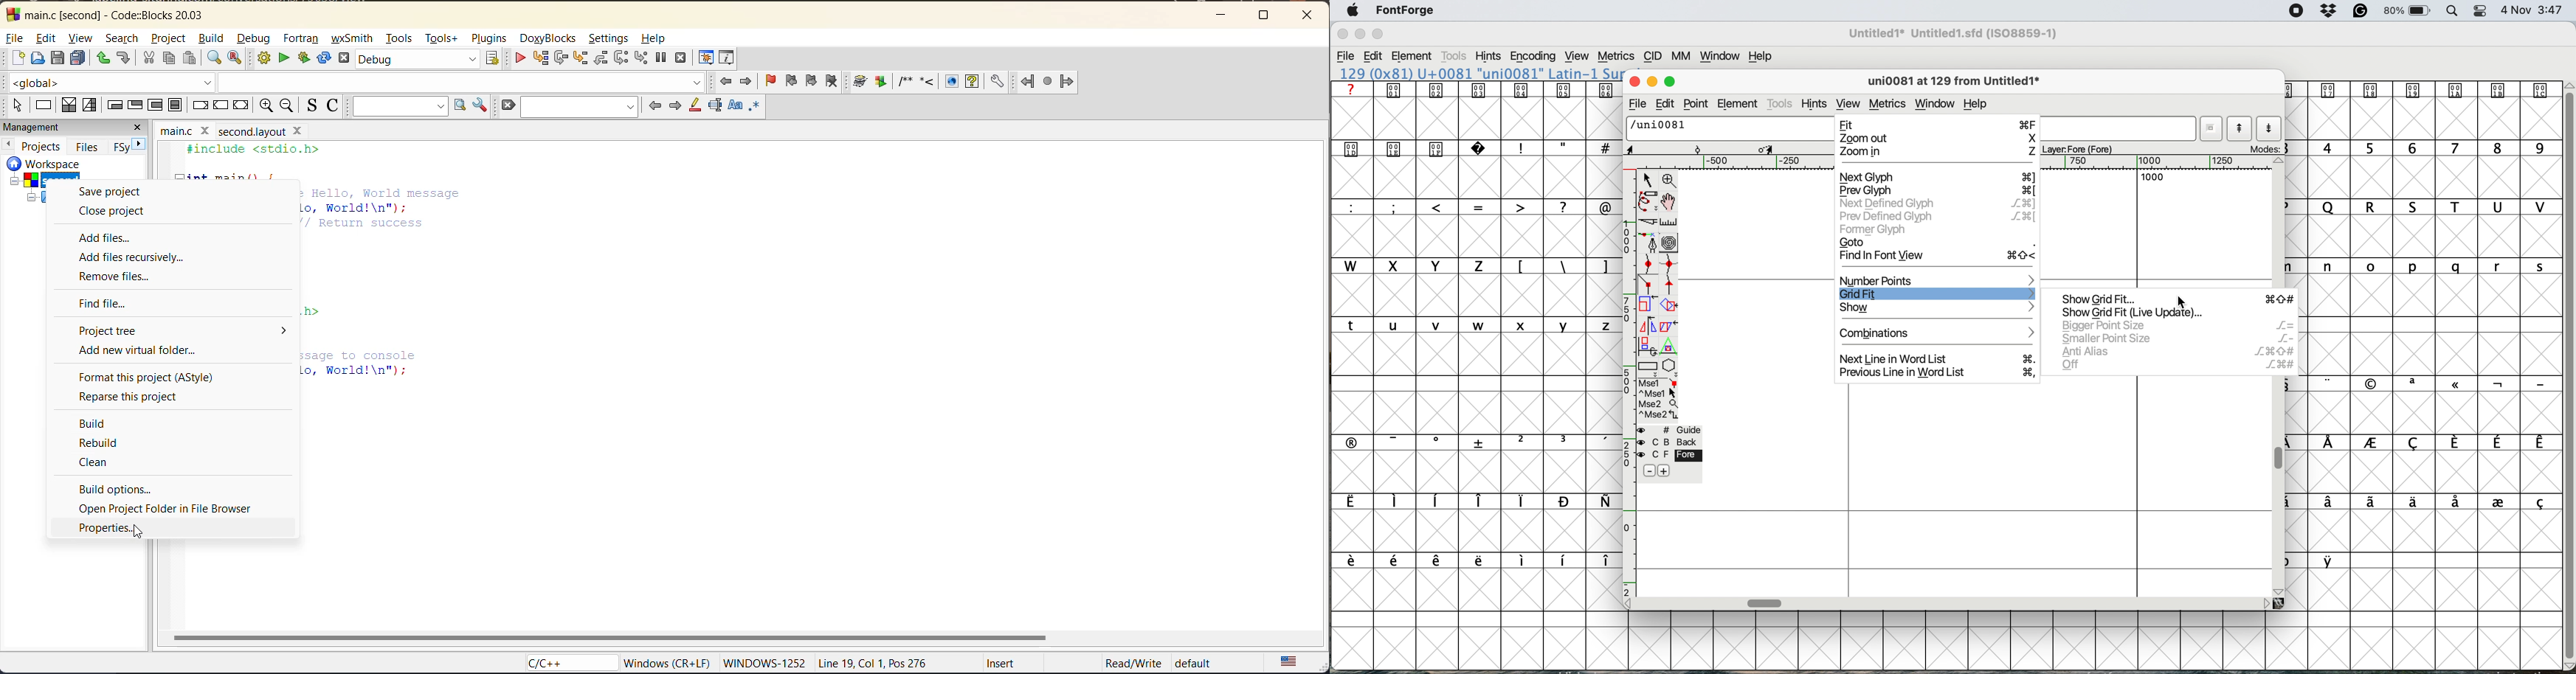 The image size is (2576, 700). I want to click on show grid fit, so click(2107, 300).